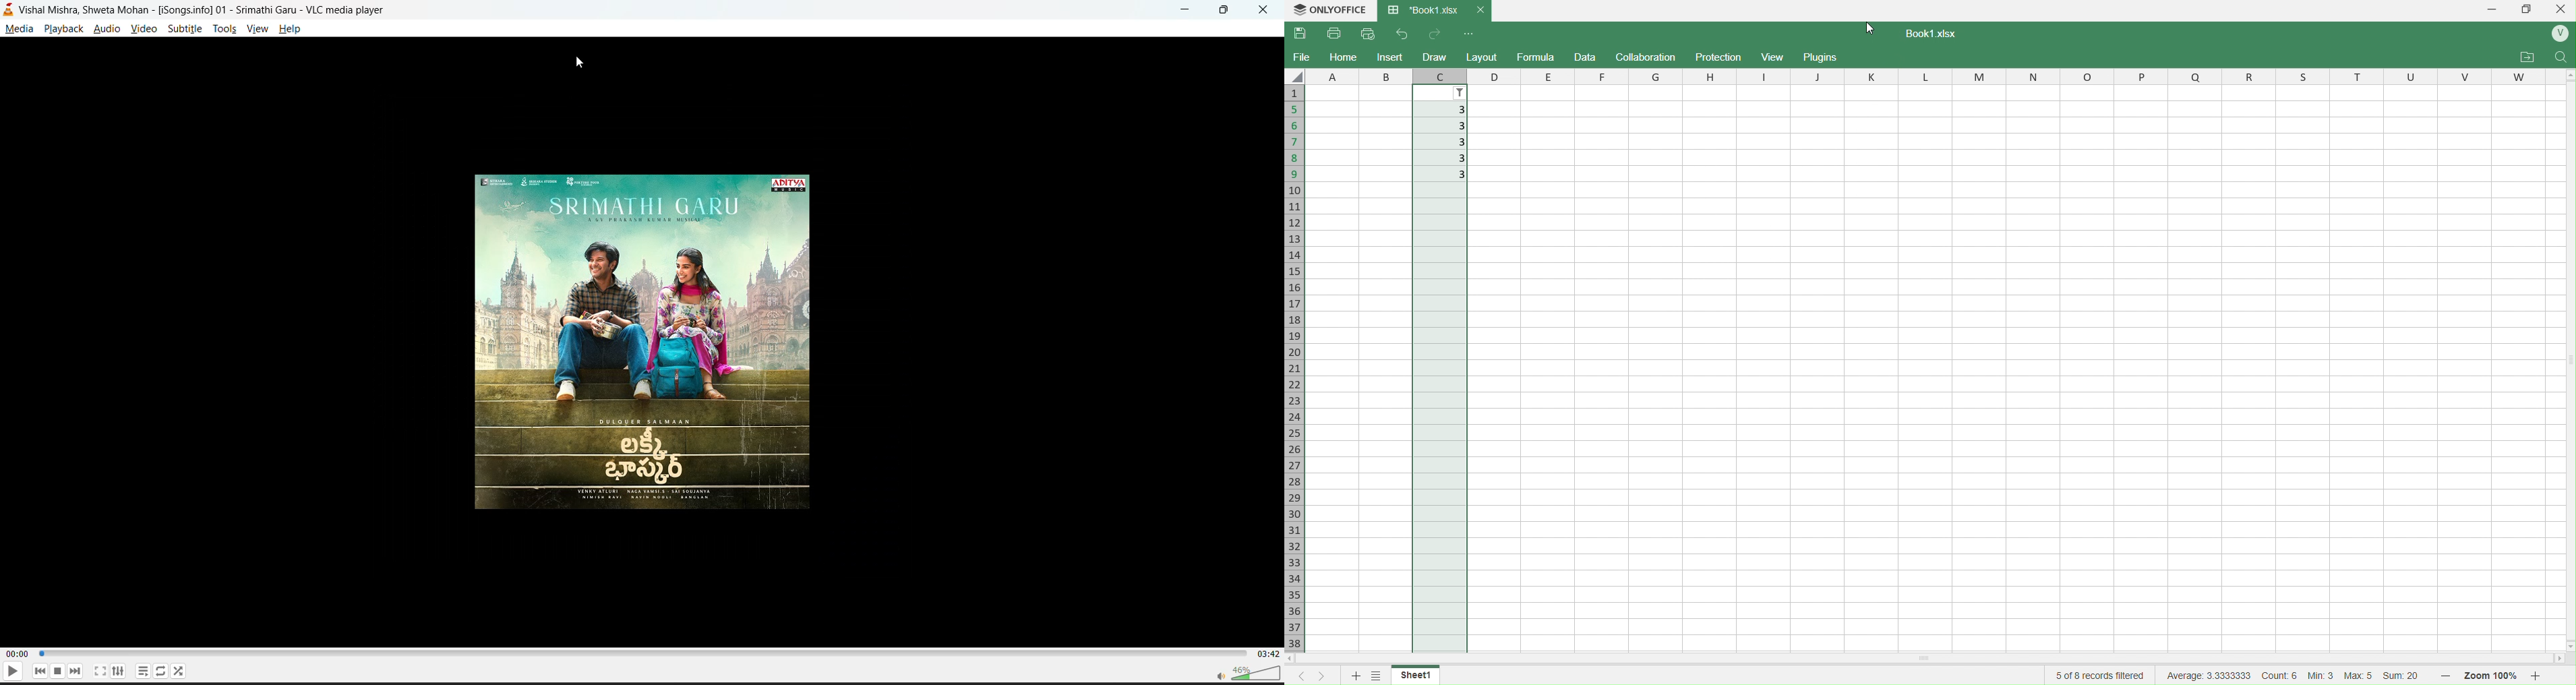  Describe the element at coordinates (1442, 111) in the screenshot. I see `3` at that location.